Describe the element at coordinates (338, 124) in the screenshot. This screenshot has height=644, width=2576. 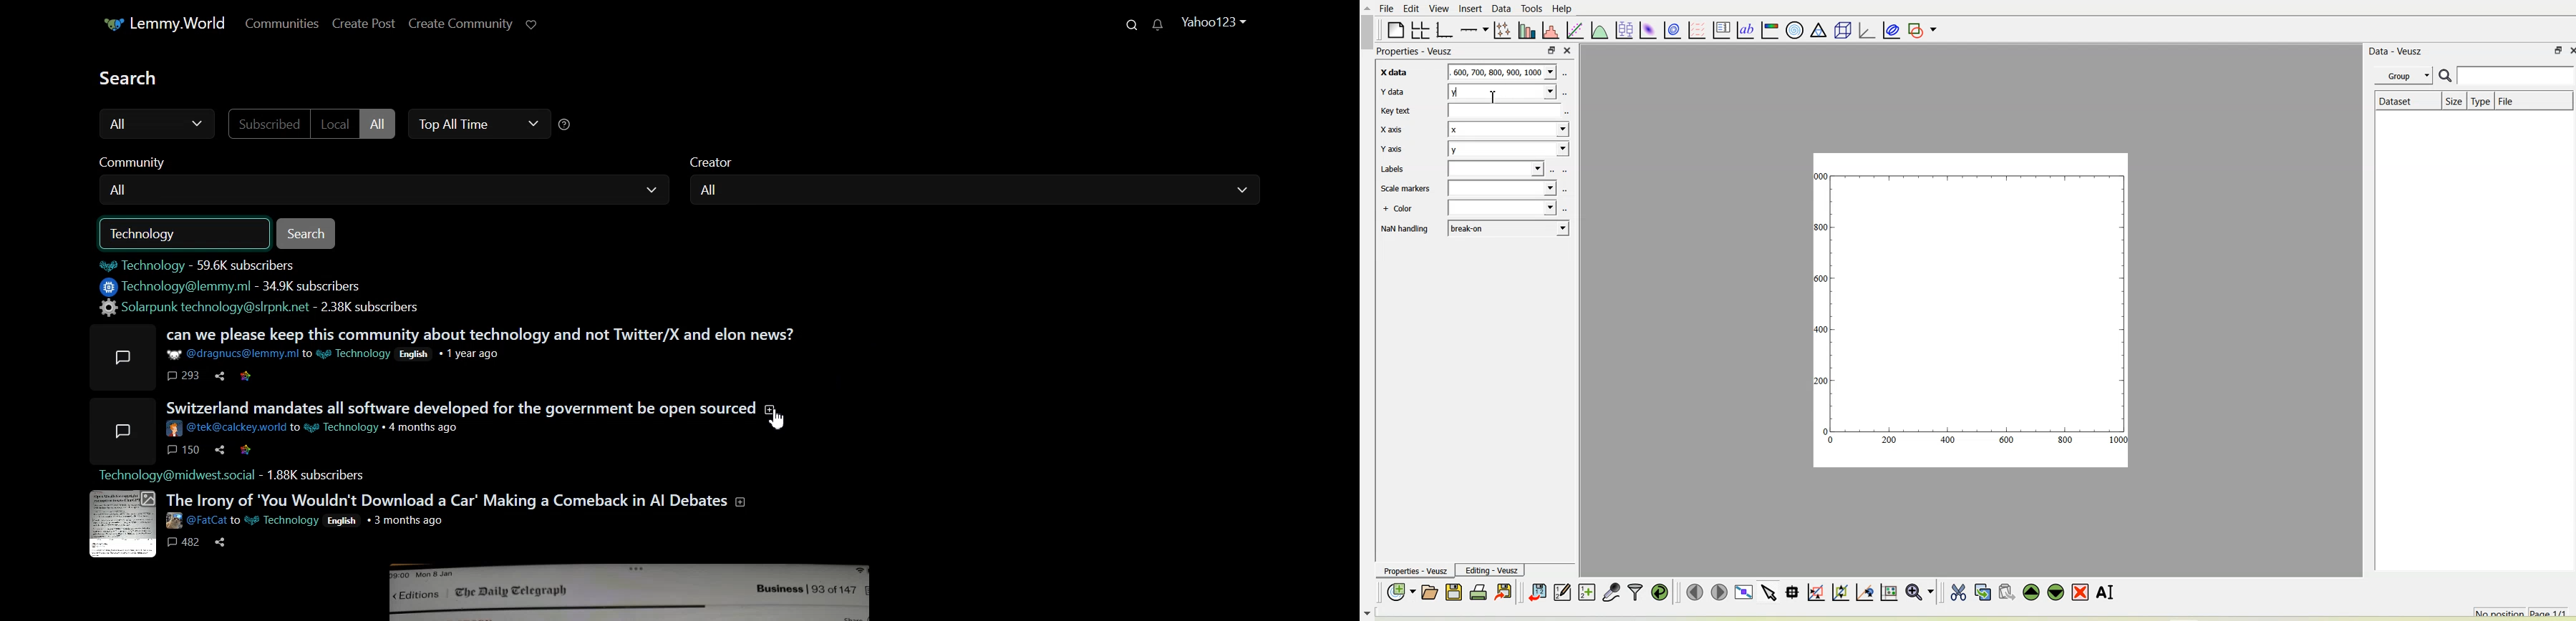
I see `Local` at that location.